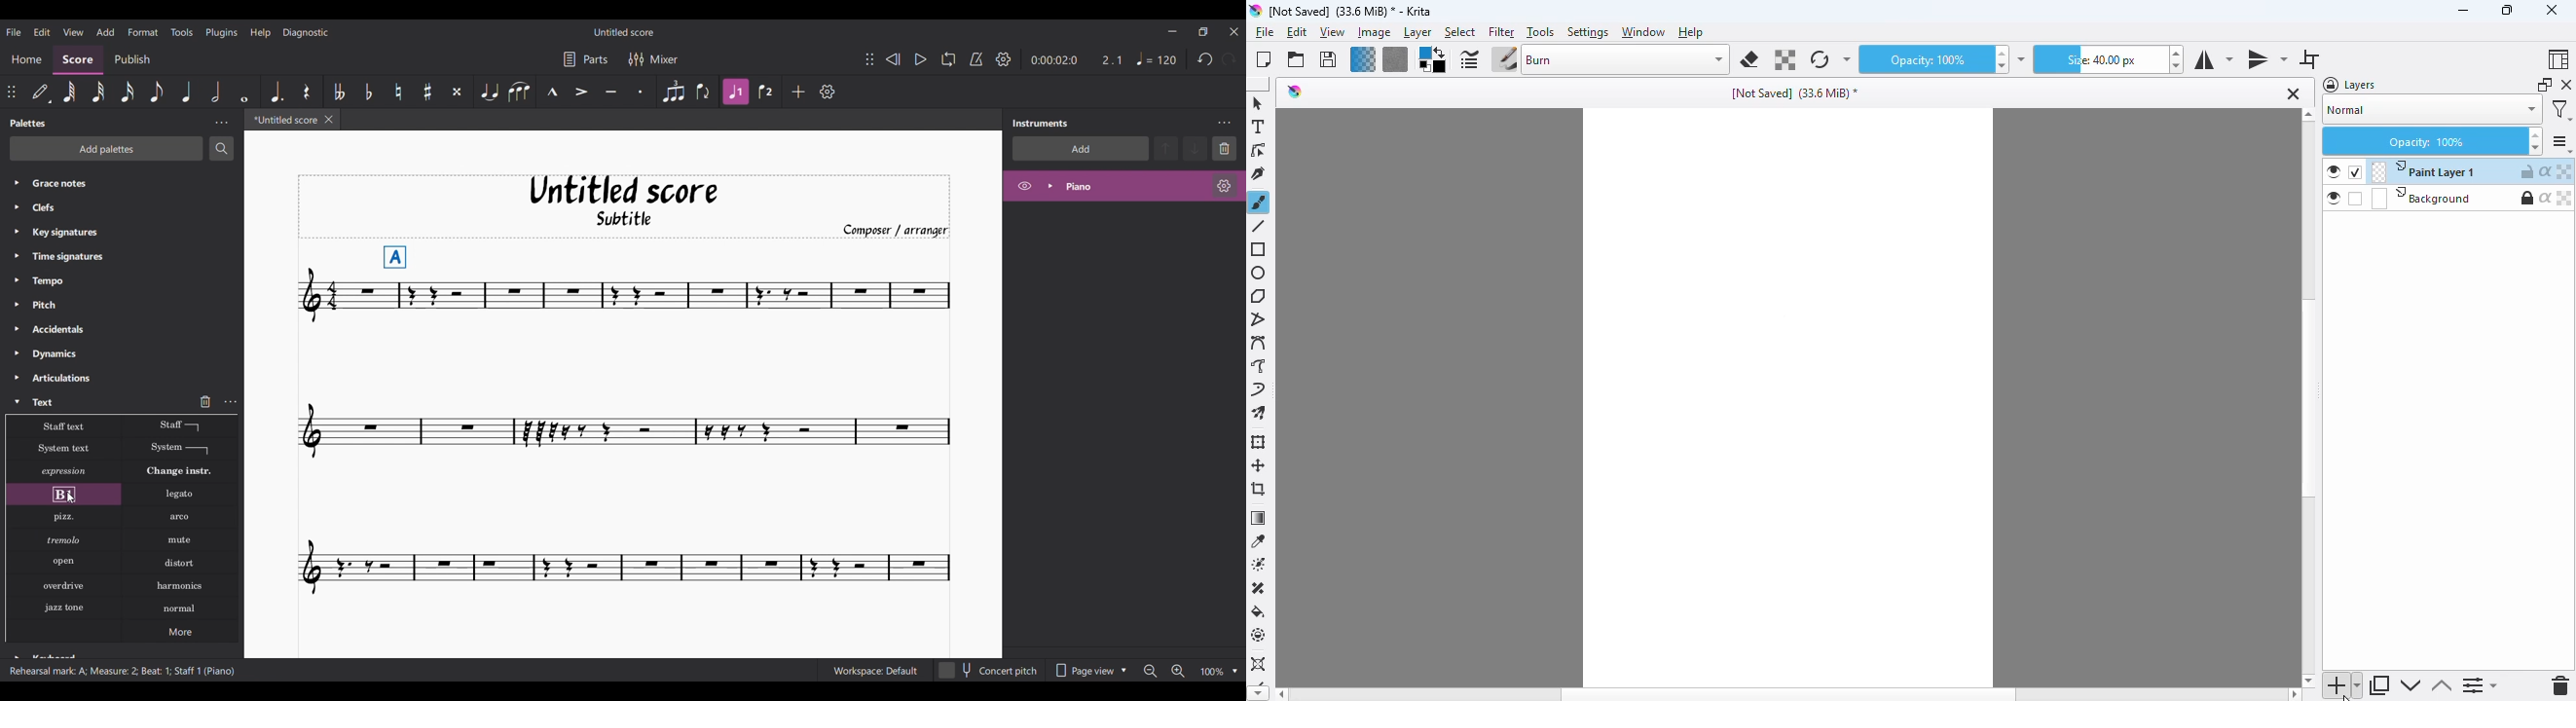 This screenshot has height=728, width=2576. I want to click on Zoom out, so click(1149, 671).